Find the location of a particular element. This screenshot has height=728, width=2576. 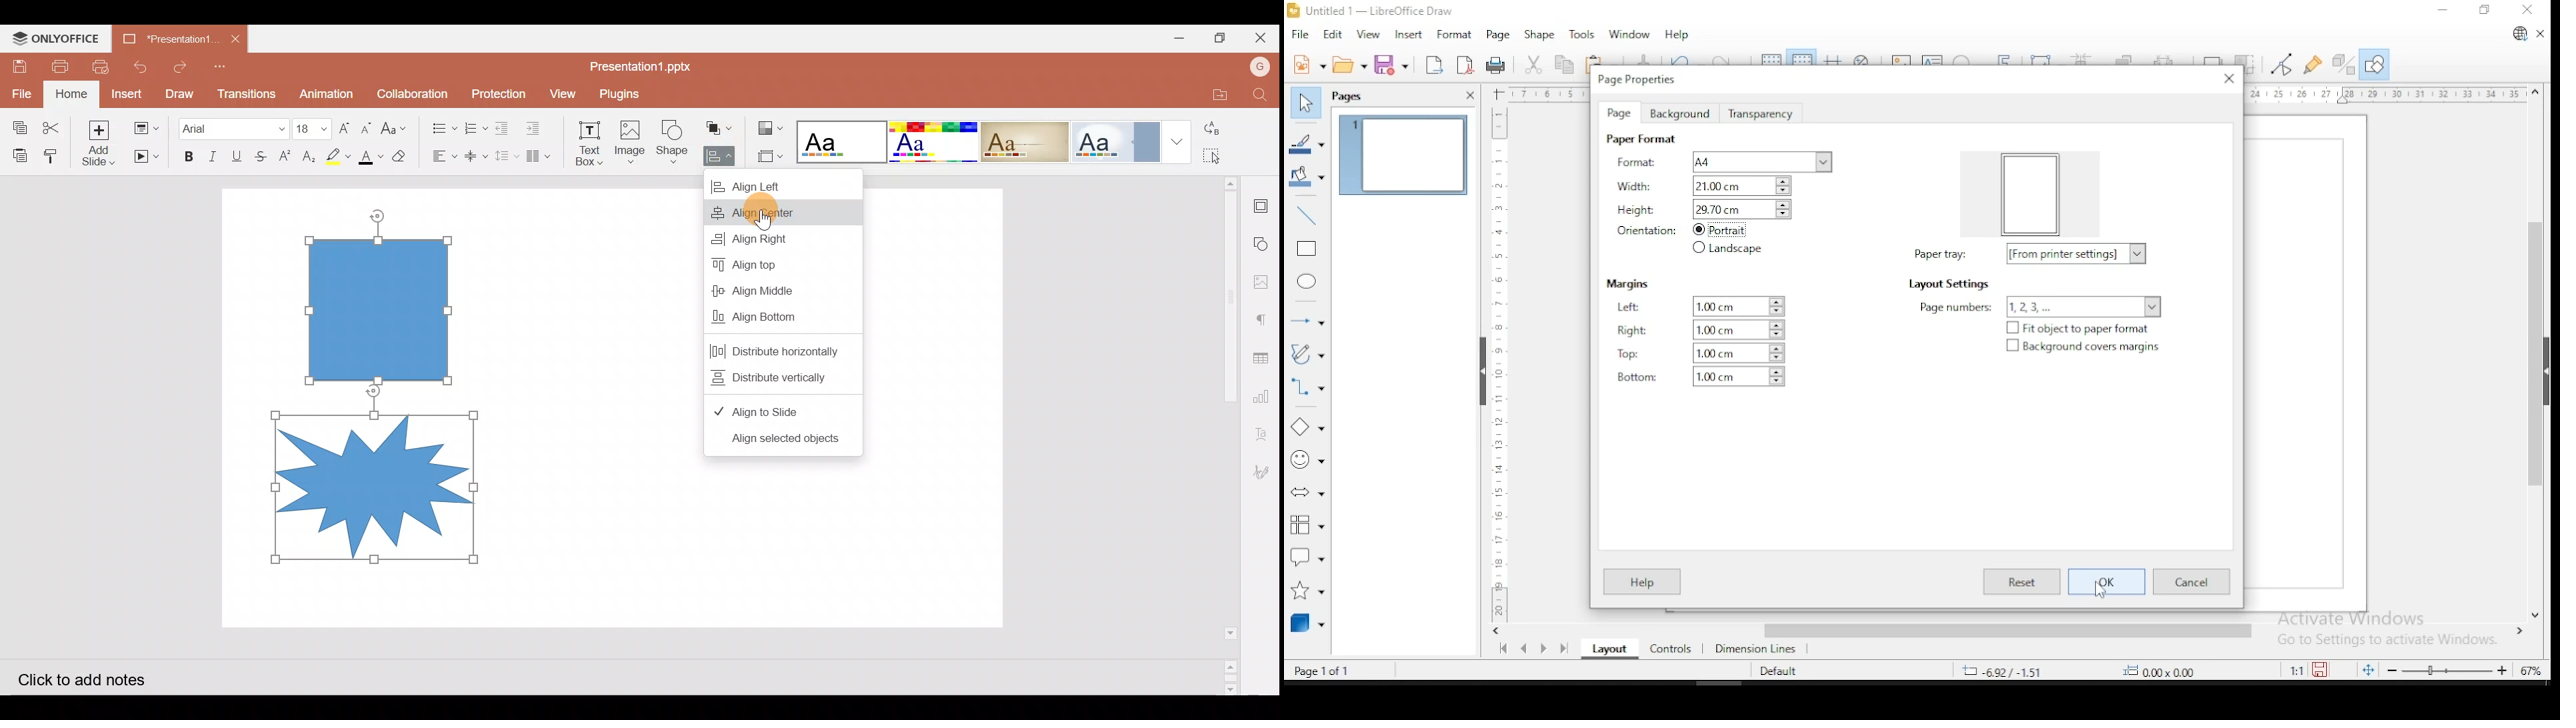

Insert shape is located at coordinates (672, 136).